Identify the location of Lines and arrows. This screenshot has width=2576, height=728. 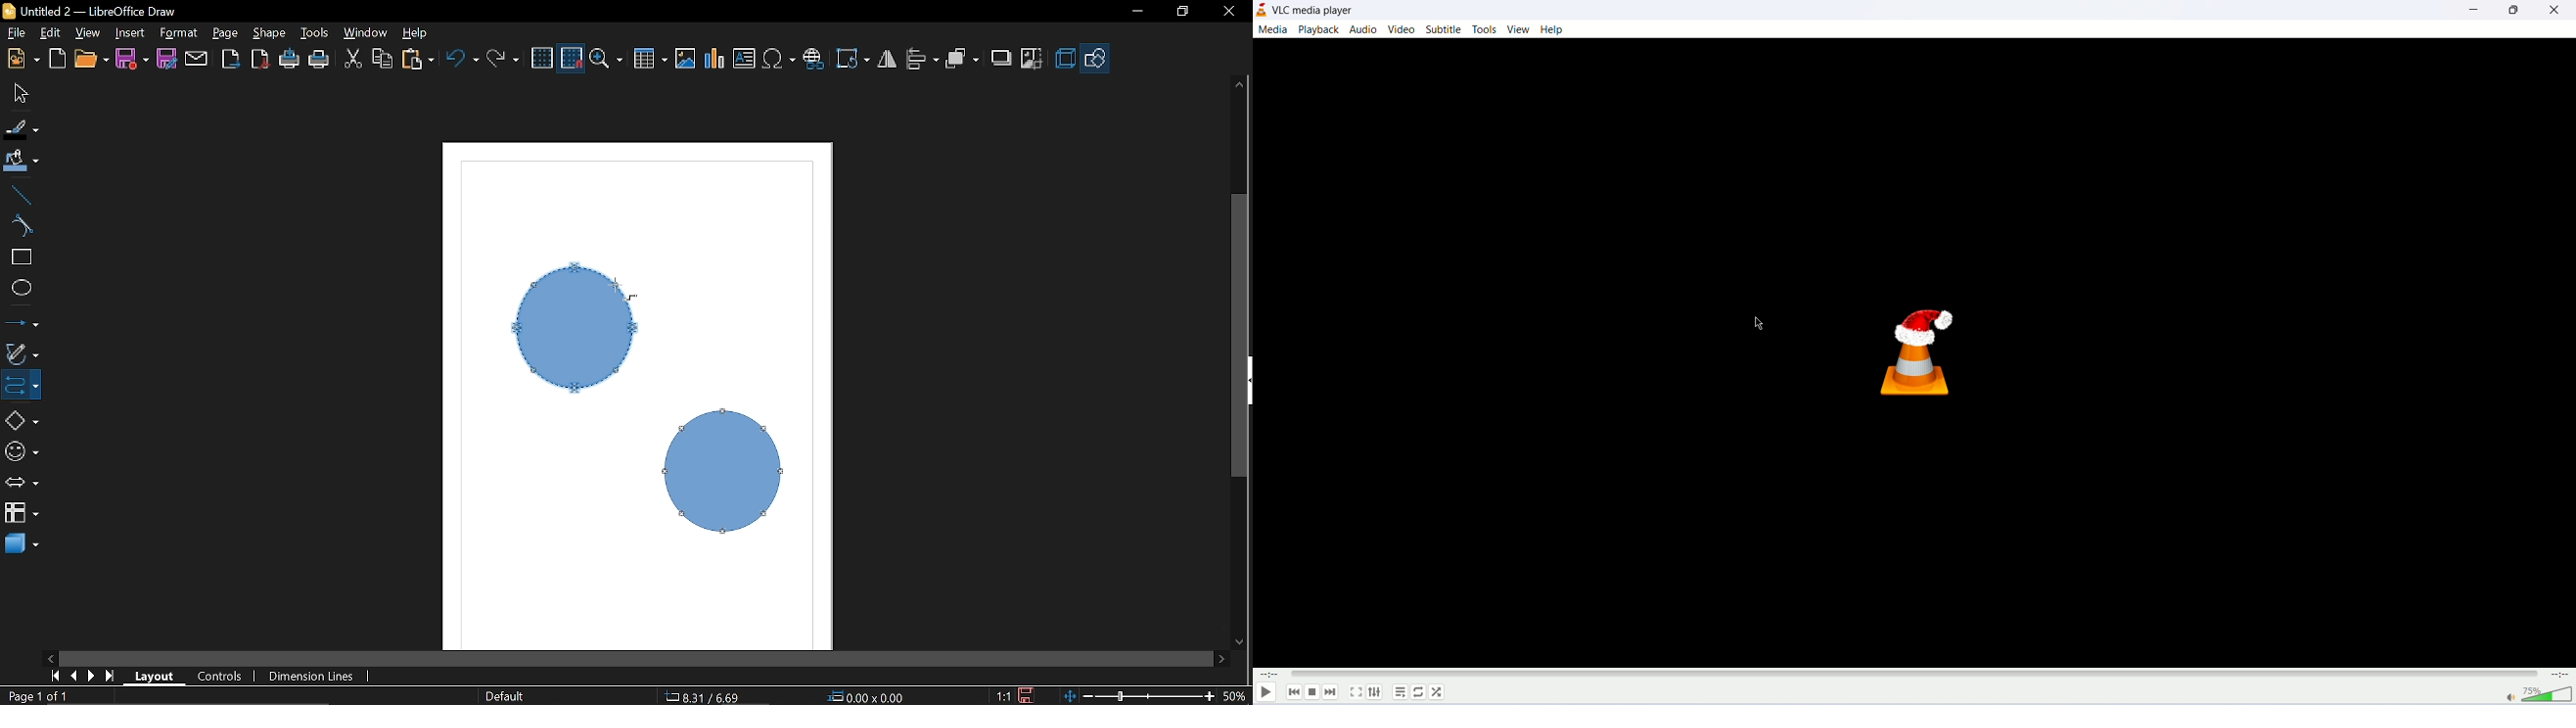
(22, 323).